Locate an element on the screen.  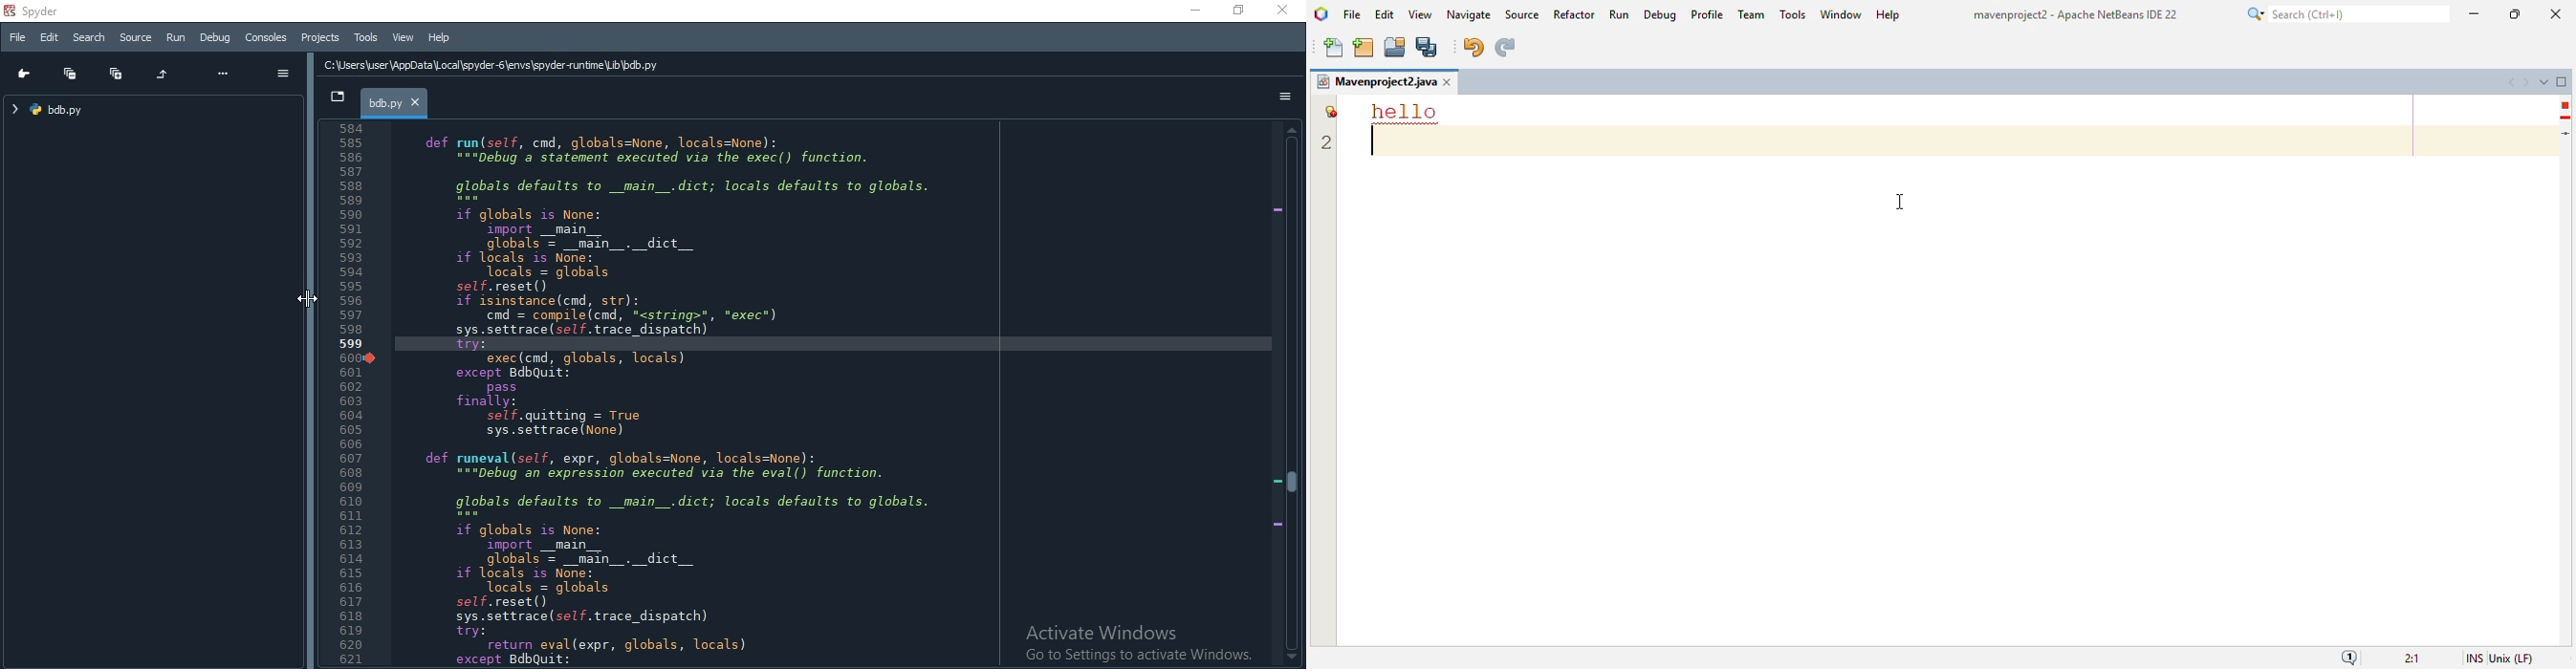
bdb.py is located at coordinates (395, 103).